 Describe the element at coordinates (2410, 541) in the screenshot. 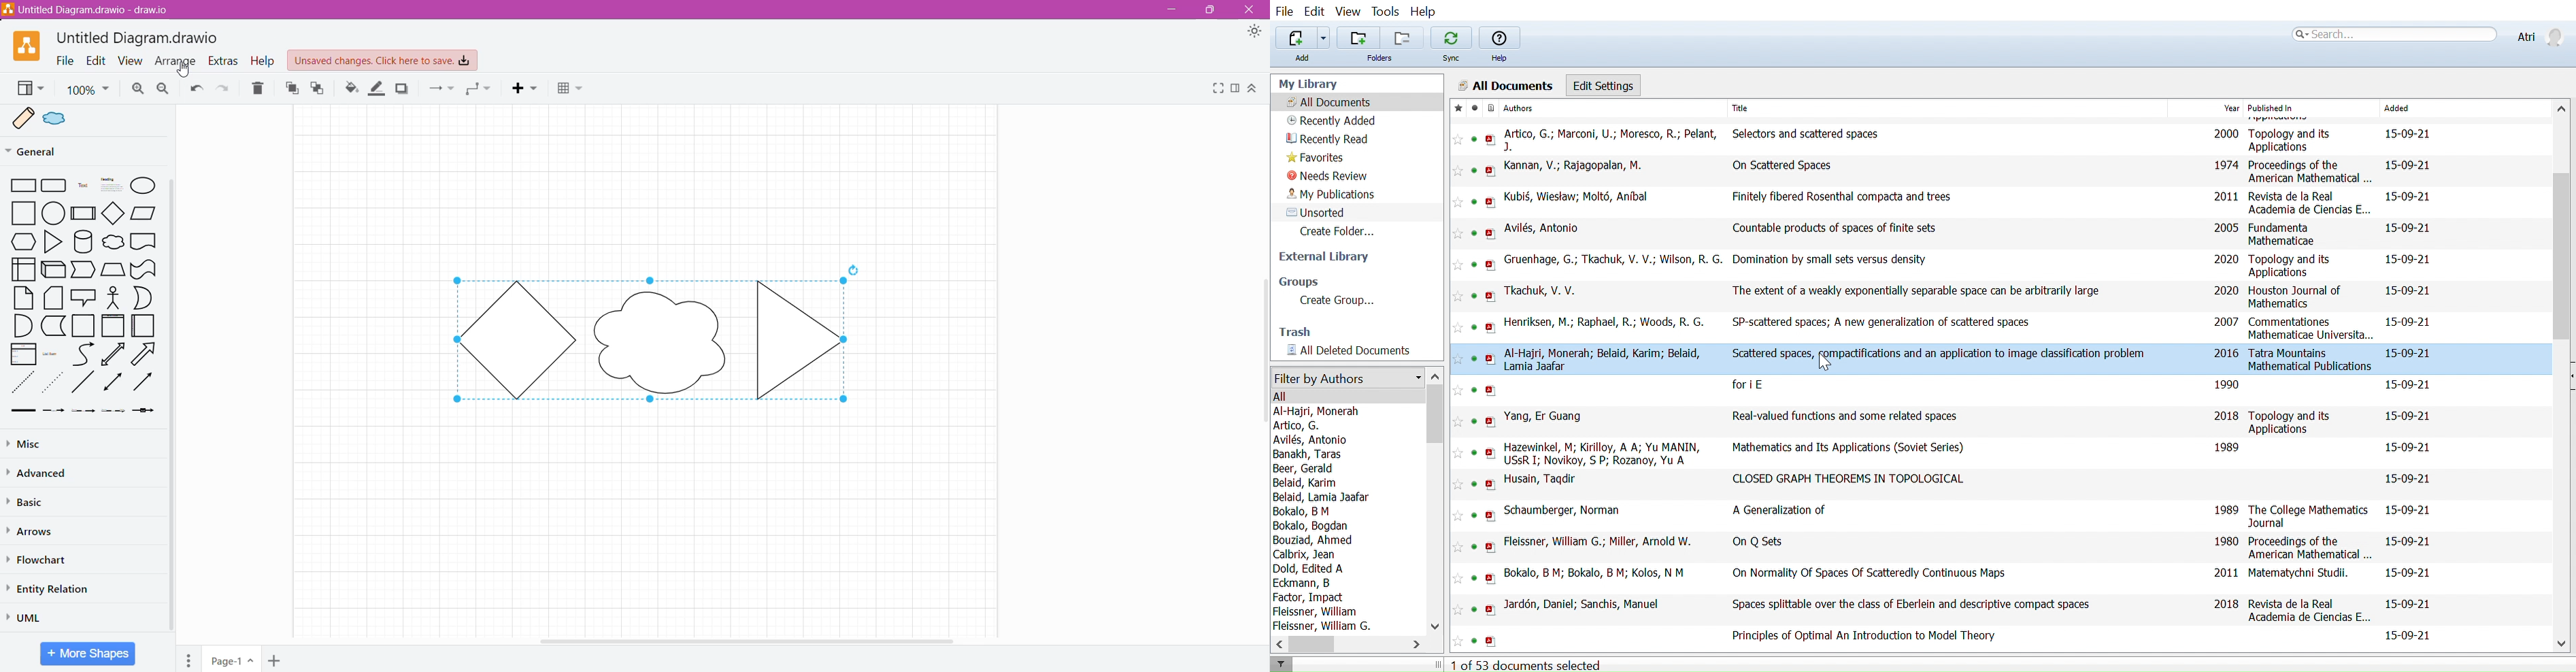

I see `15-09-21` at that location.